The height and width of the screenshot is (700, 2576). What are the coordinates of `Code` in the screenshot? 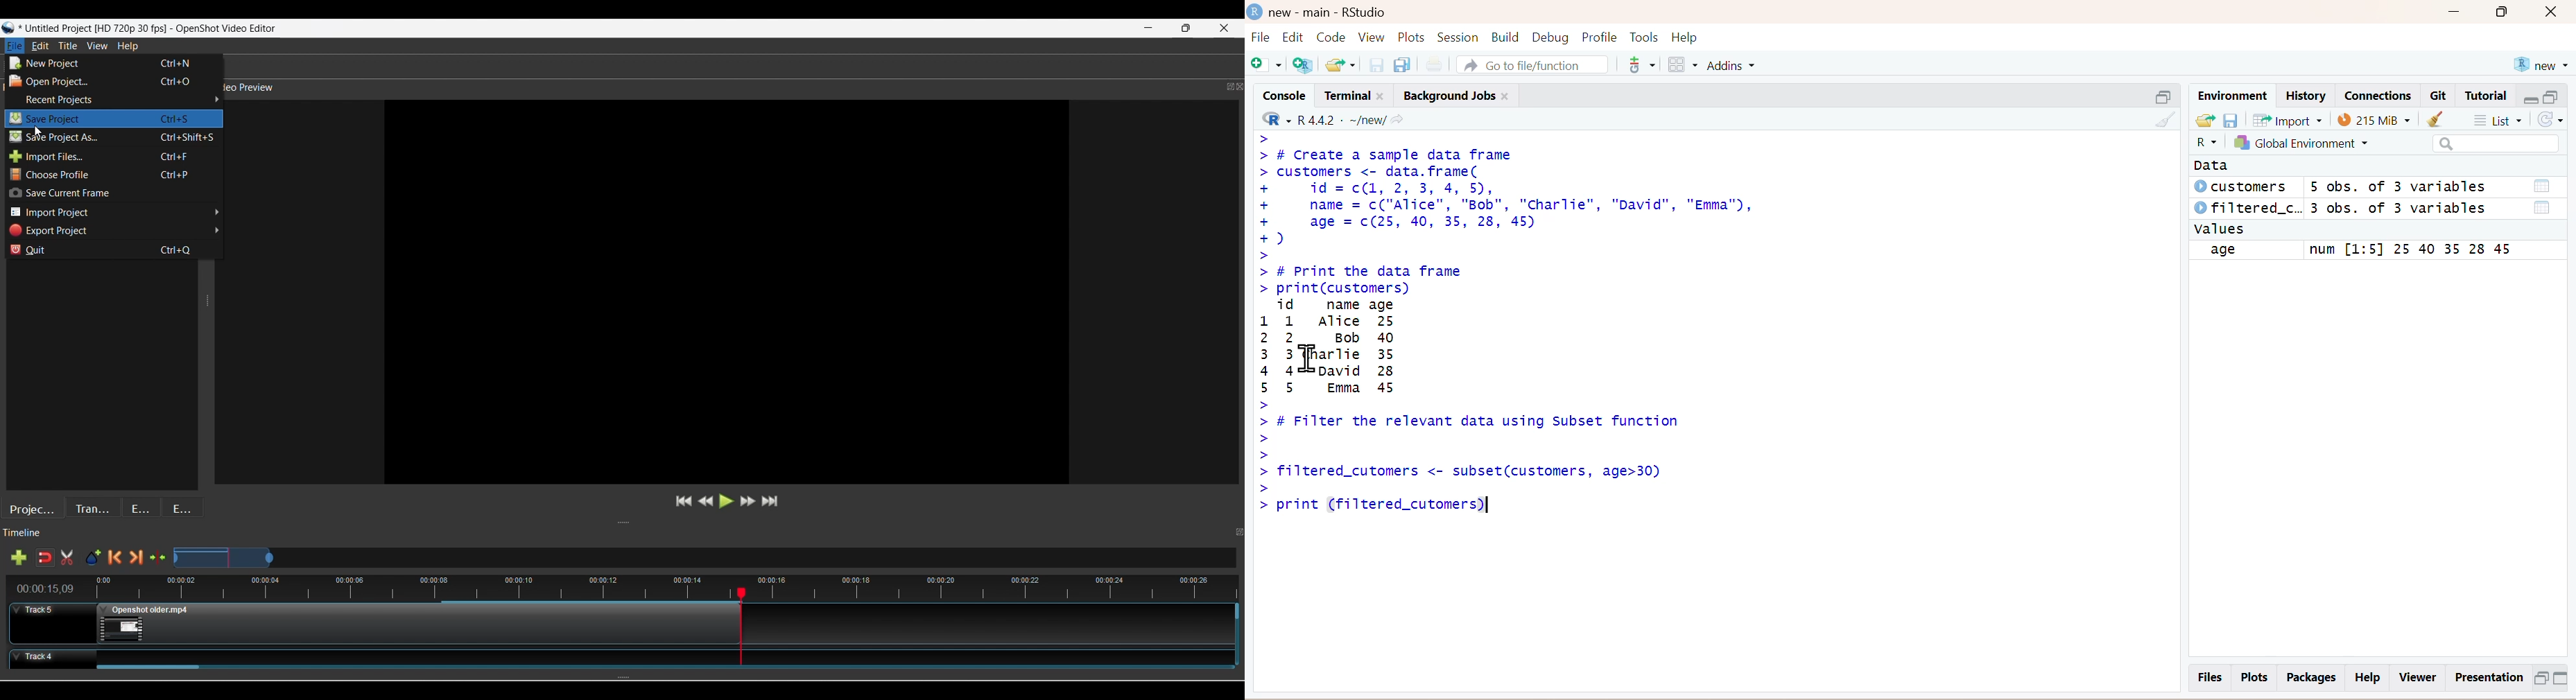 It's located at (1333, 37).